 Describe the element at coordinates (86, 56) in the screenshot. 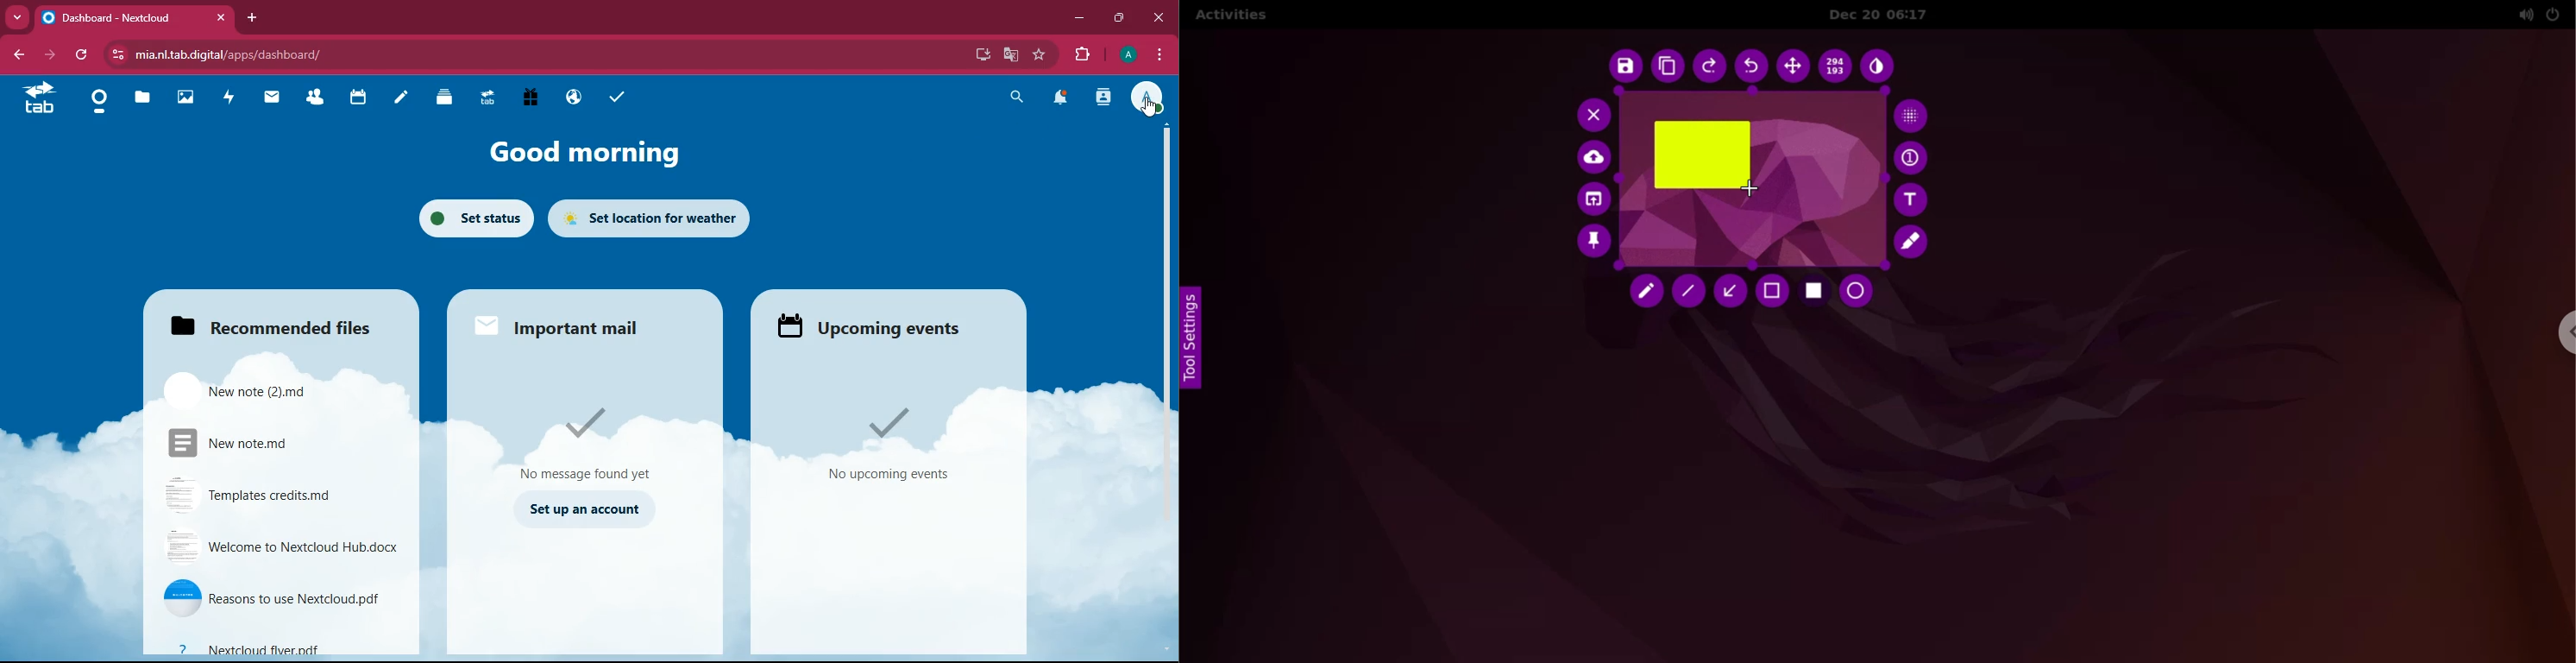

I see `refresh` at that location.